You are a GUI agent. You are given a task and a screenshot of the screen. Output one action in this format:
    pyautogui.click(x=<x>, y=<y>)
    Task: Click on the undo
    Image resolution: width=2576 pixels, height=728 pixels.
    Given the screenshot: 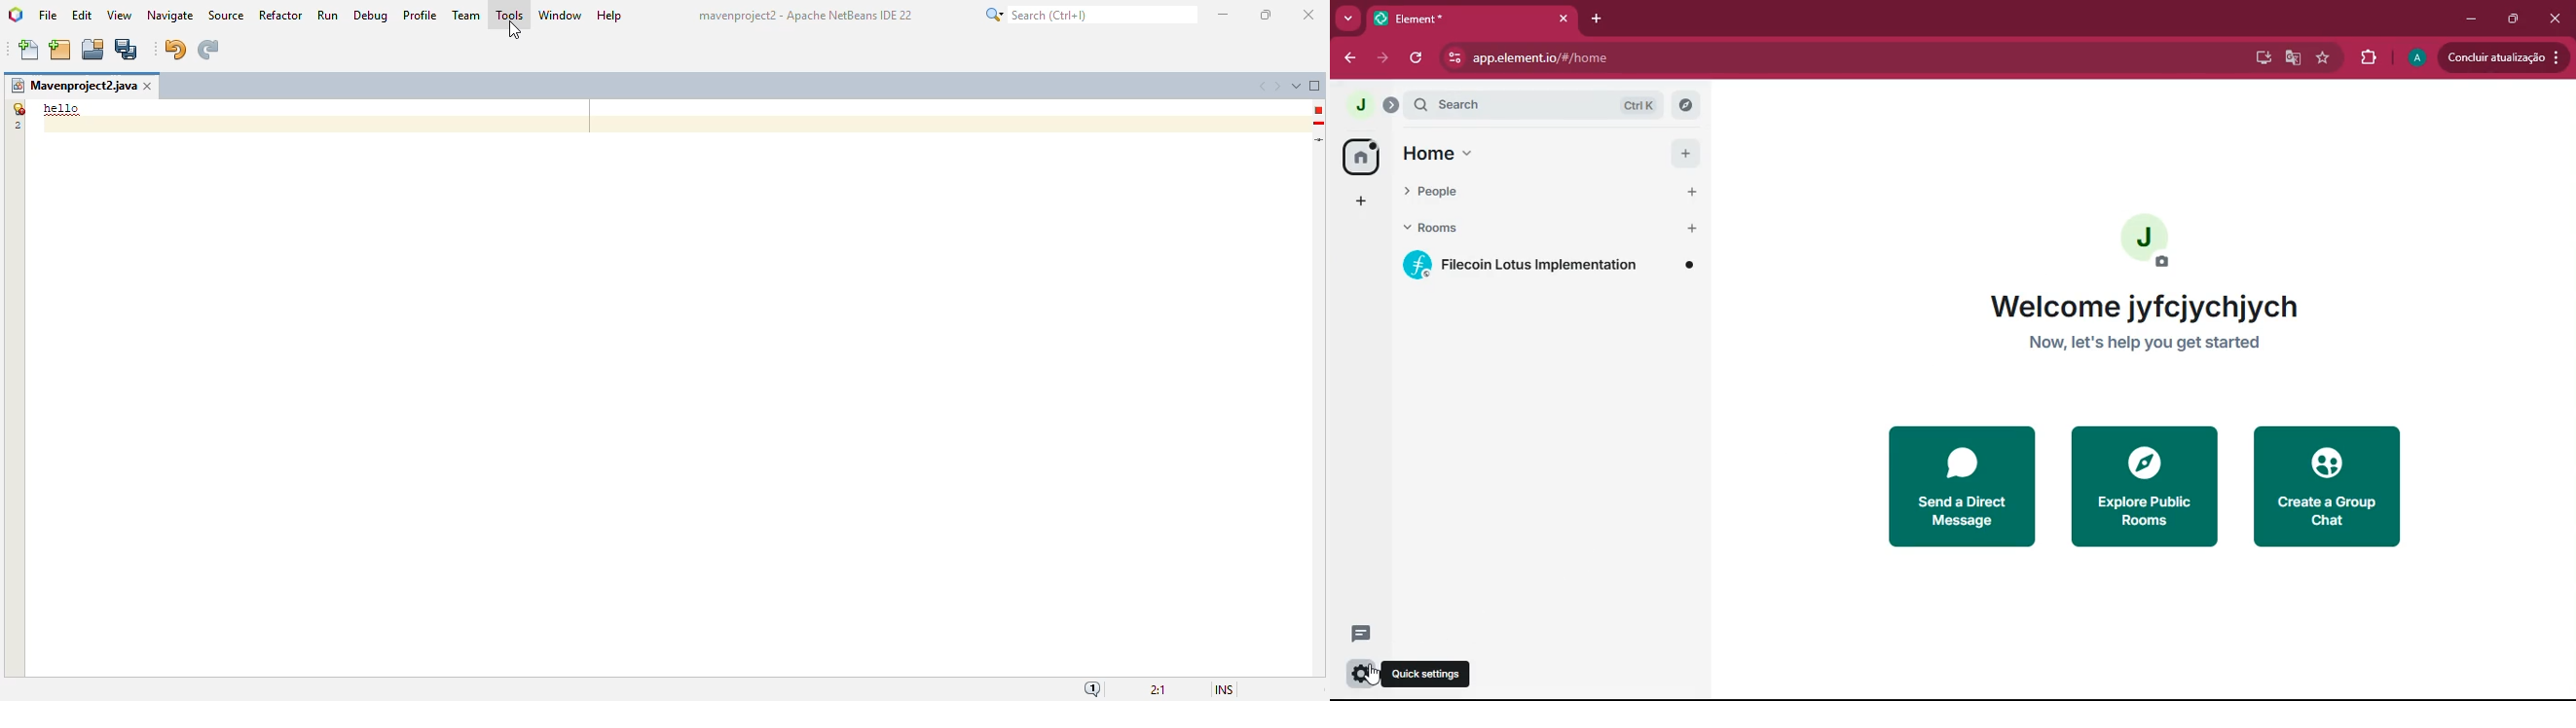 What is the action you would take?
    pyautogui.click(x=174, y=50)
    